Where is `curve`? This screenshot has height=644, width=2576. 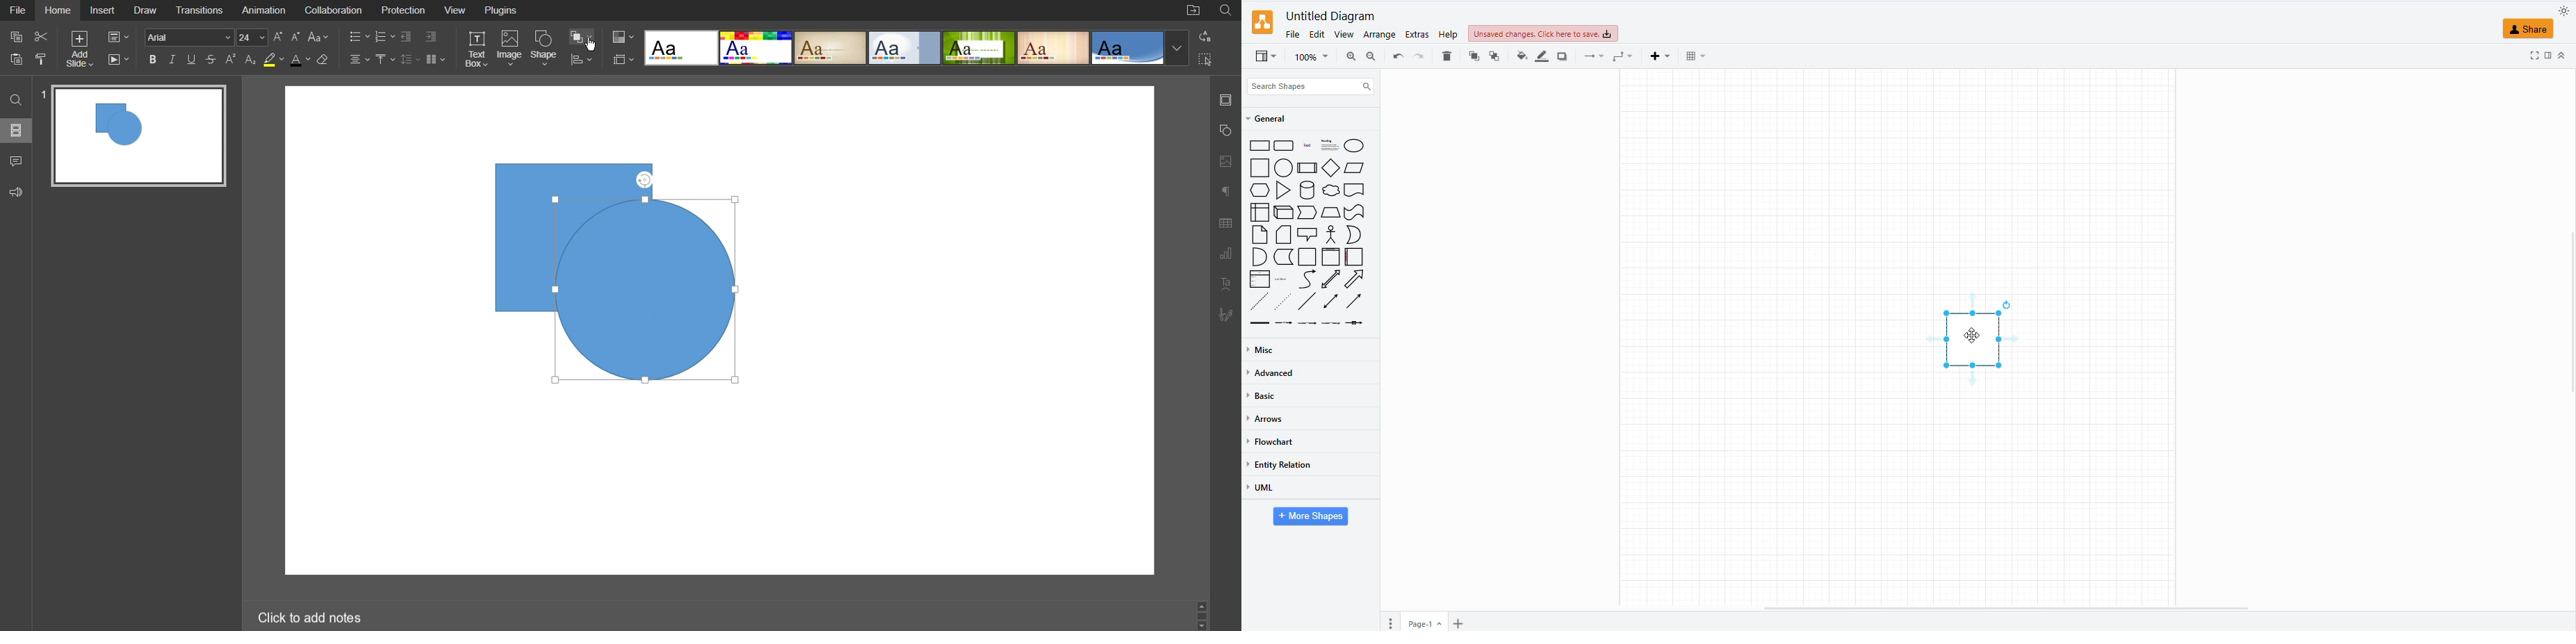
curve is located at coordinates (1307, 279).